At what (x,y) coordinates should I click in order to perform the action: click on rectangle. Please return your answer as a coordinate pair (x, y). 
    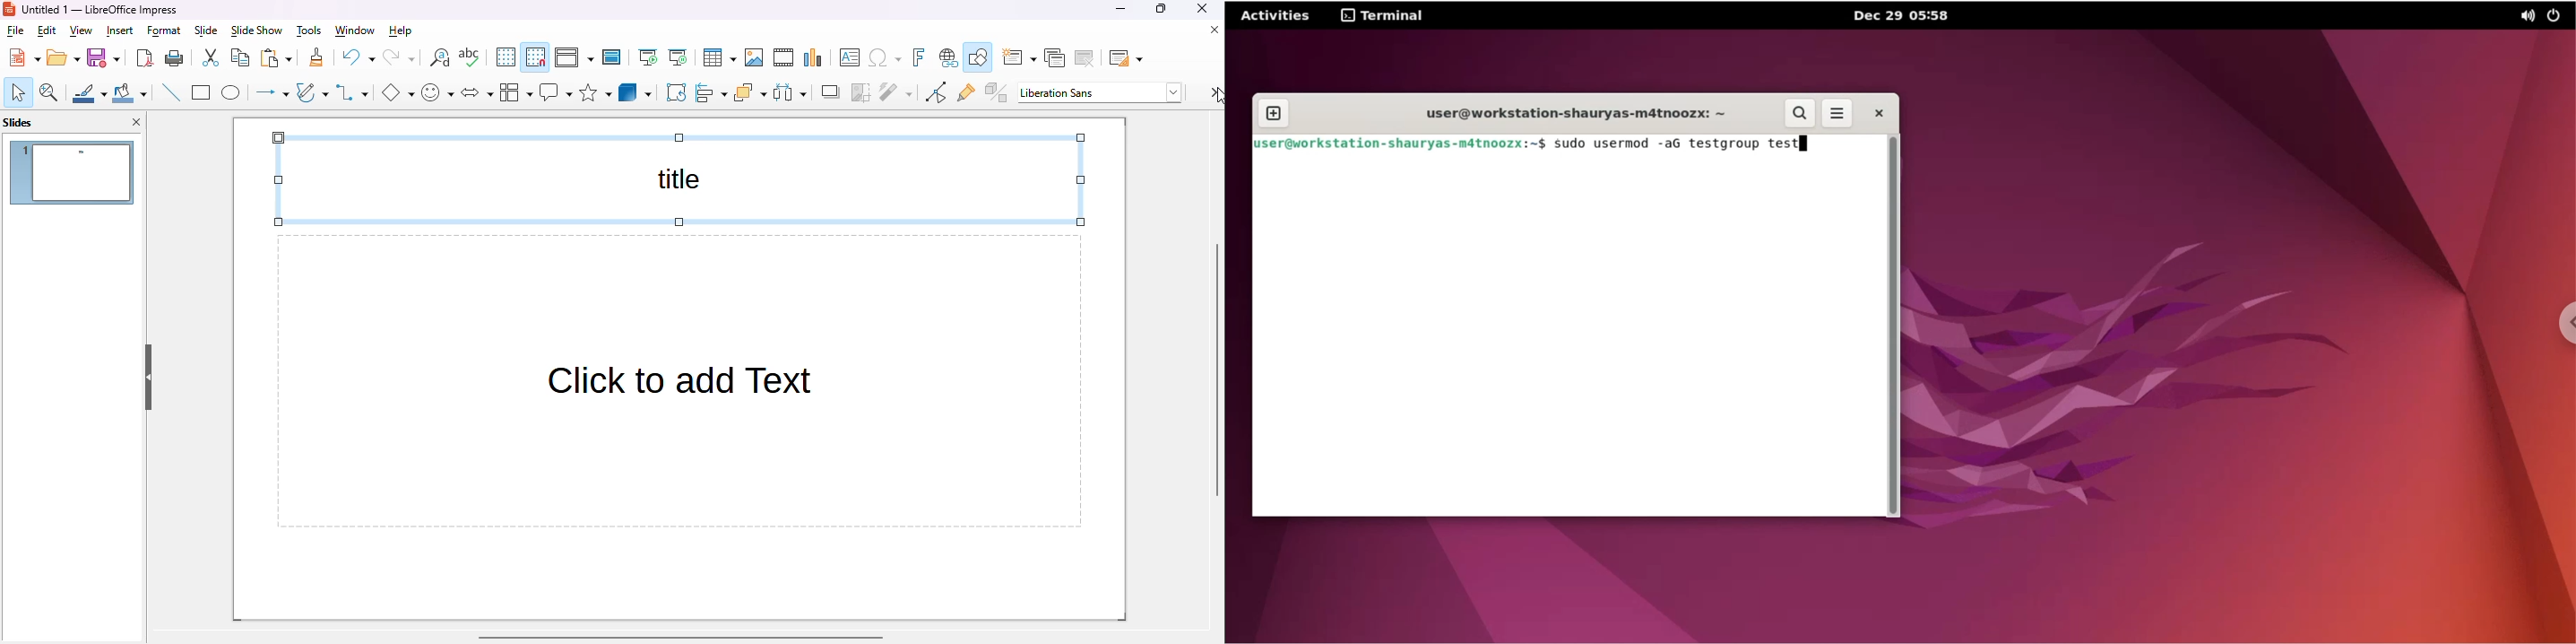
    Looking at the image, I should click on (202, 92).